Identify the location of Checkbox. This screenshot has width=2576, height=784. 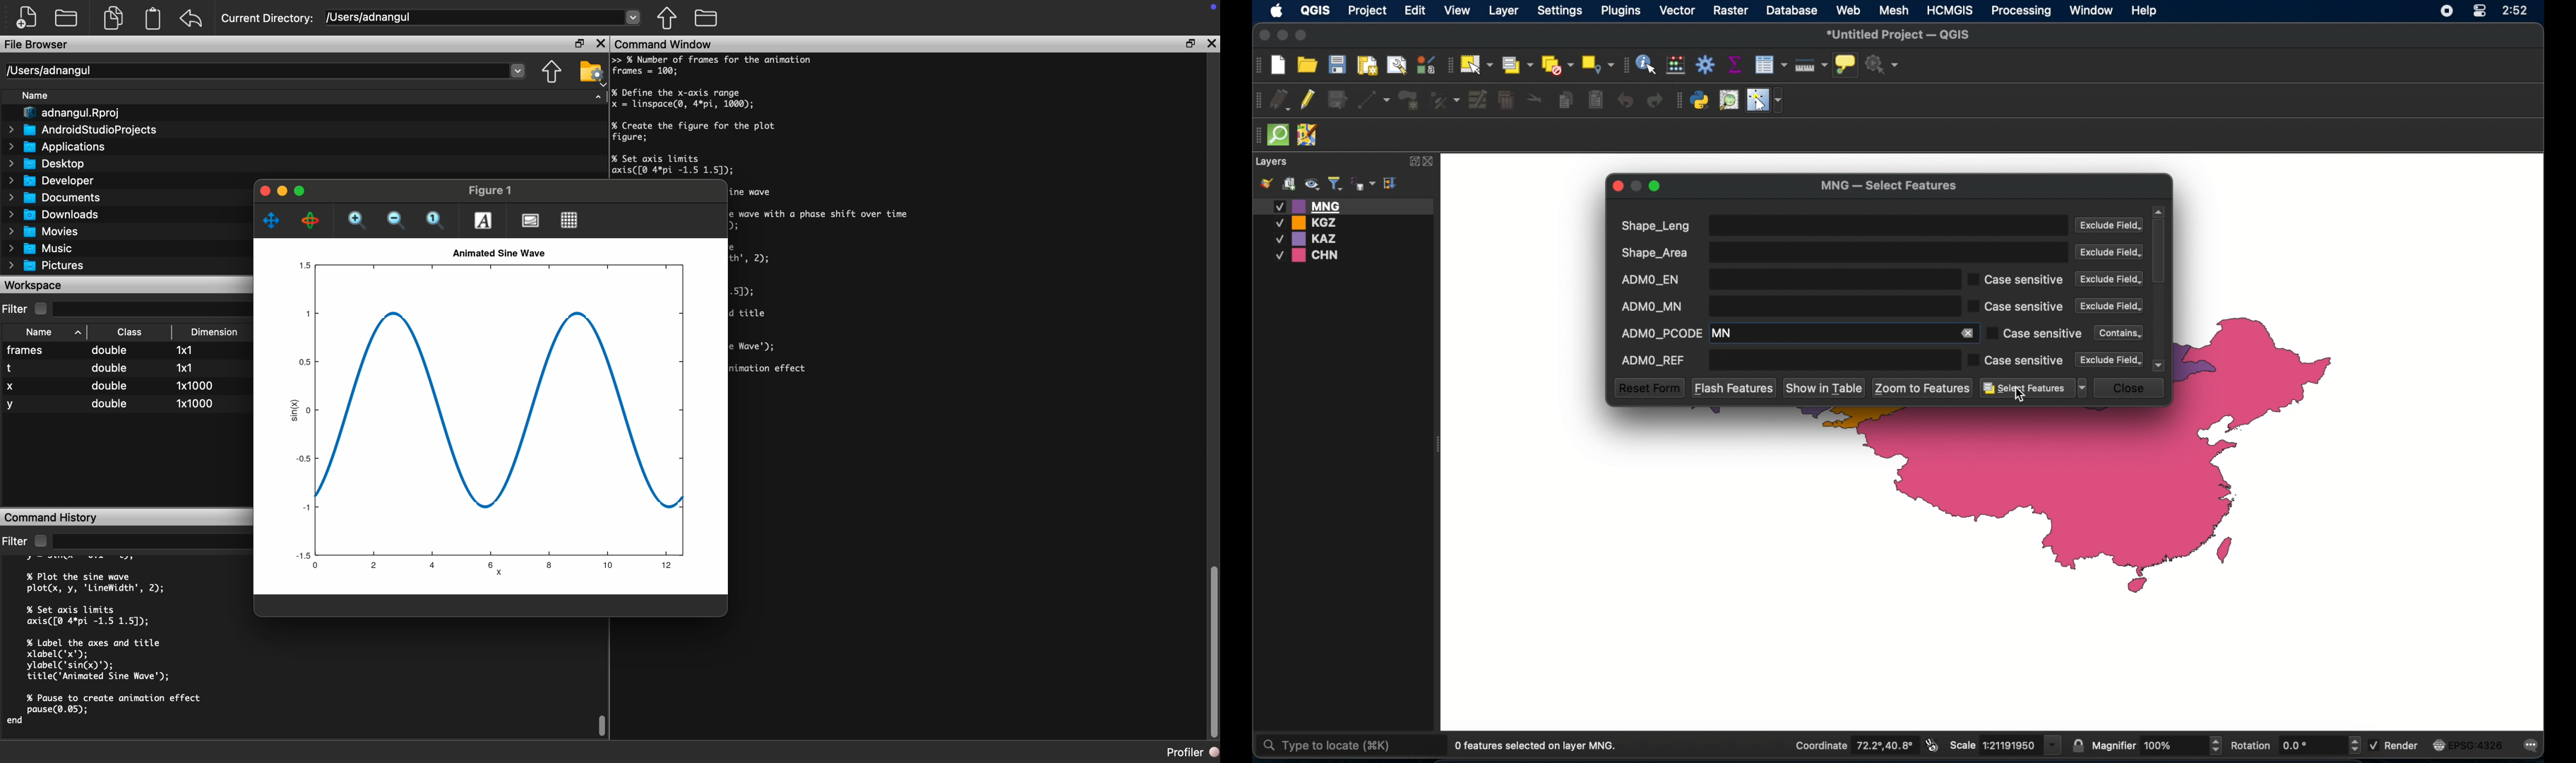
(39, 541).